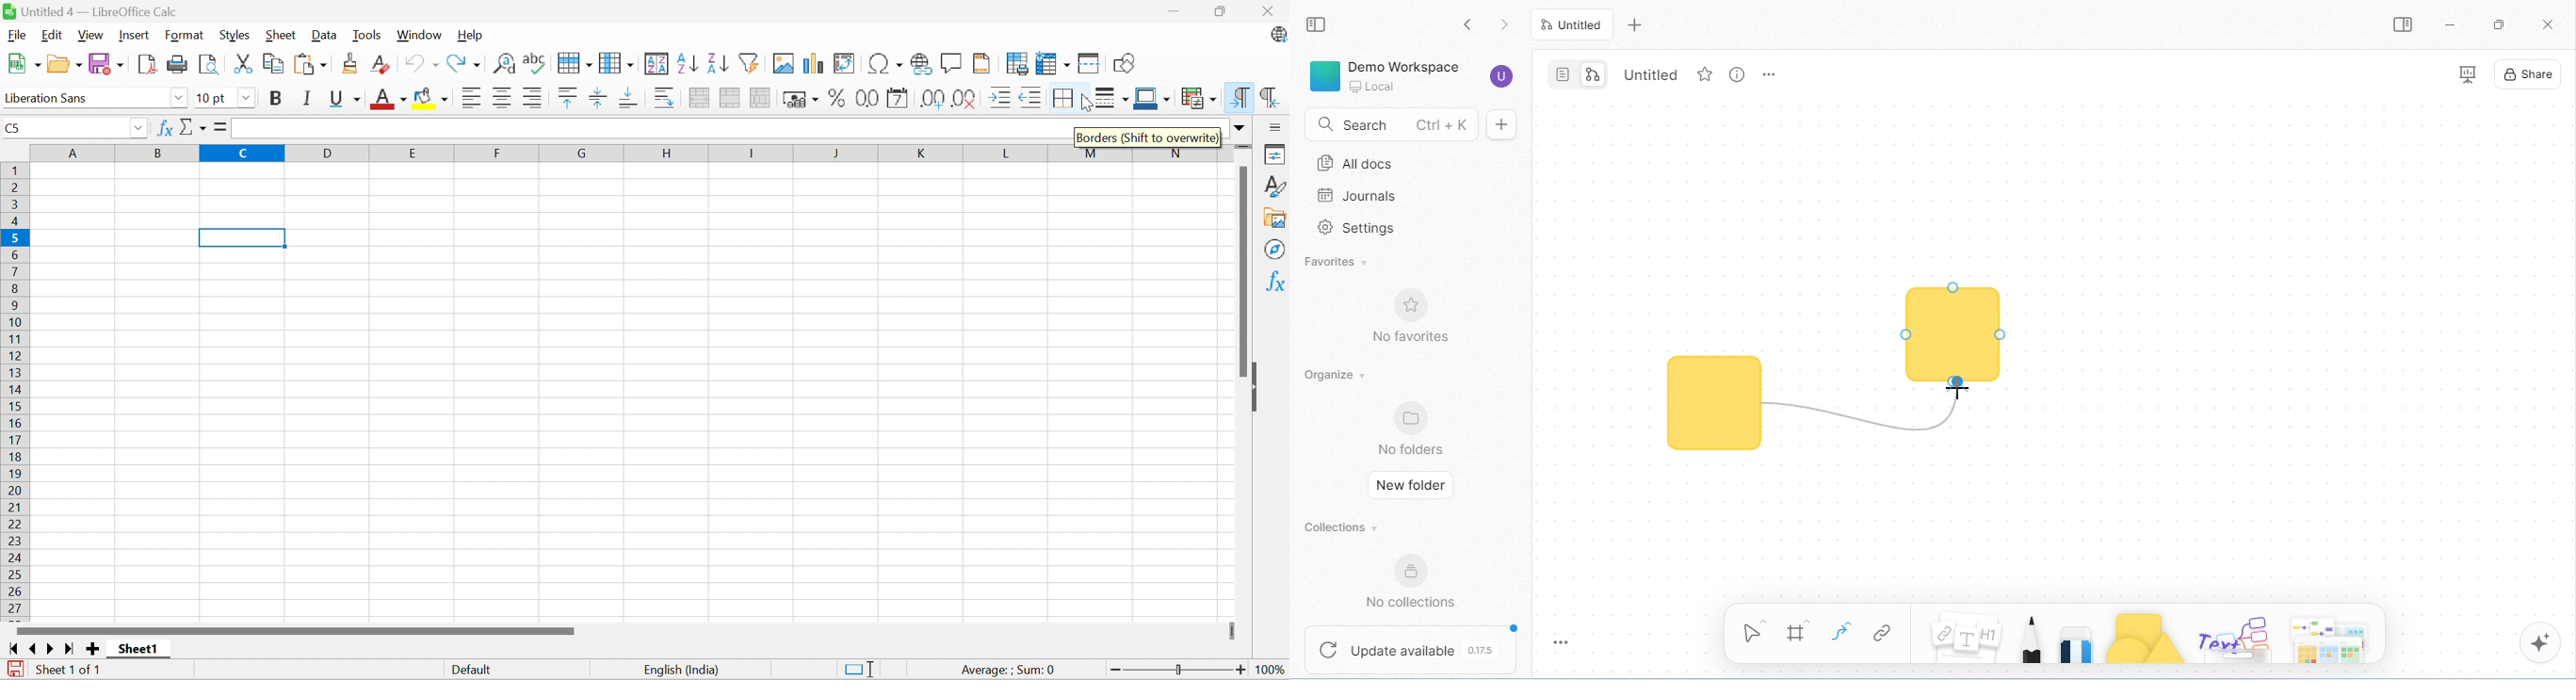 The width and height of the screenshot is (2576, 700). What do you see at coordinates (1009, 671) in the screenshot?
I see `verage ; Sum:0` at bounding box center [1009, 671].